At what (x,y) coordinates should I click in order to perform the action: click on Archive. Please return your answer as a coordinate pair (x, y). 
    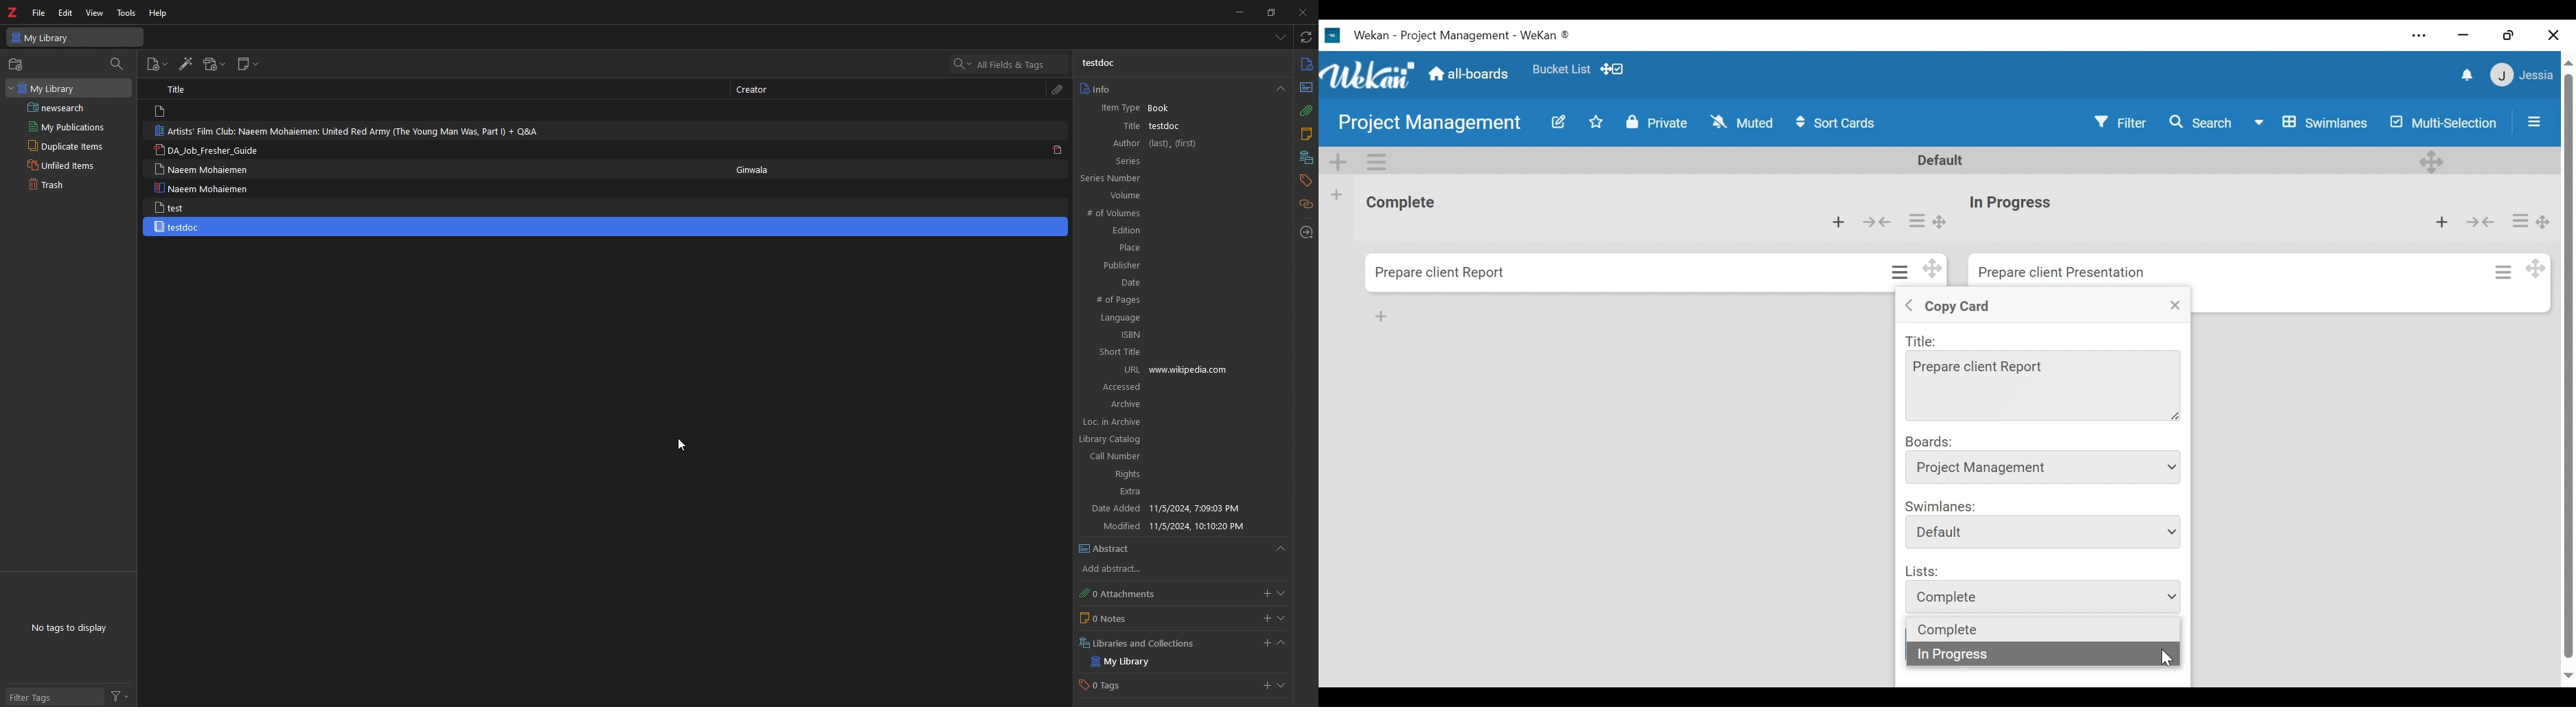
    Looking at the image, I should click on (1106, 405).